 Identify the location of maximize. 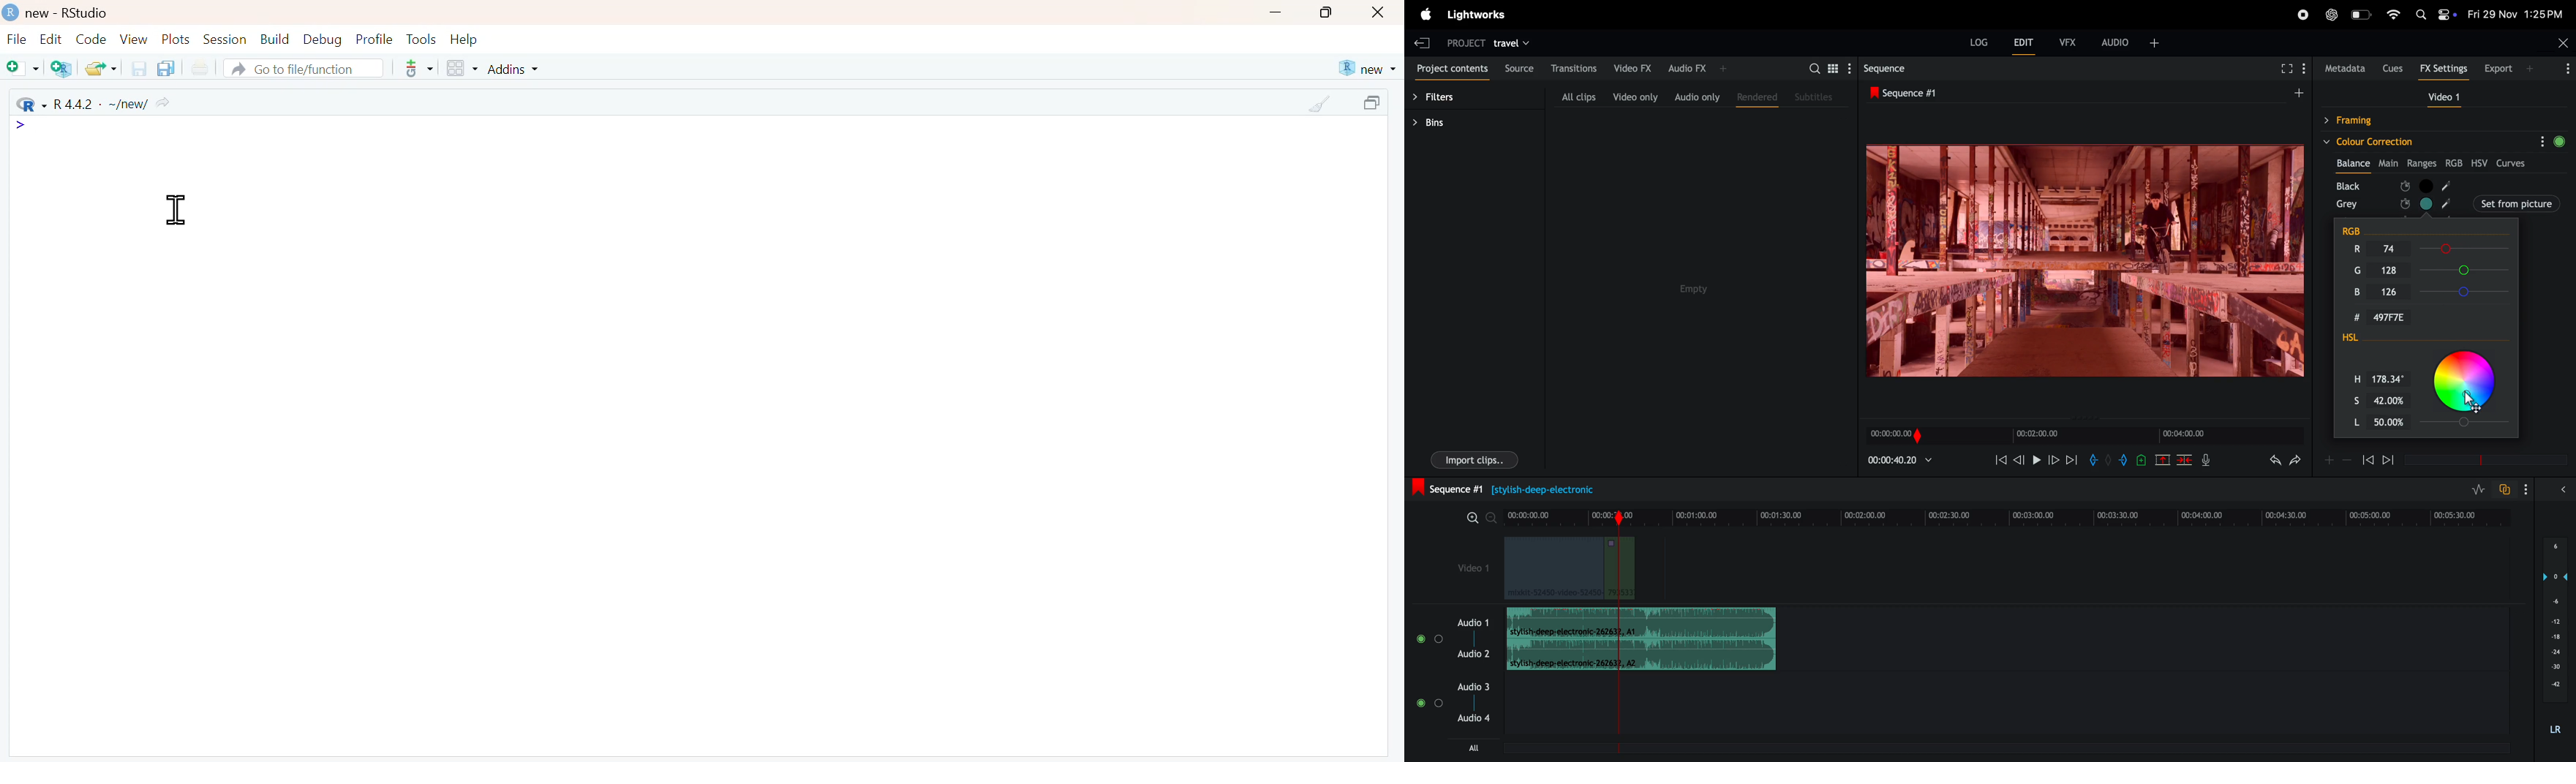
(1329, 12).